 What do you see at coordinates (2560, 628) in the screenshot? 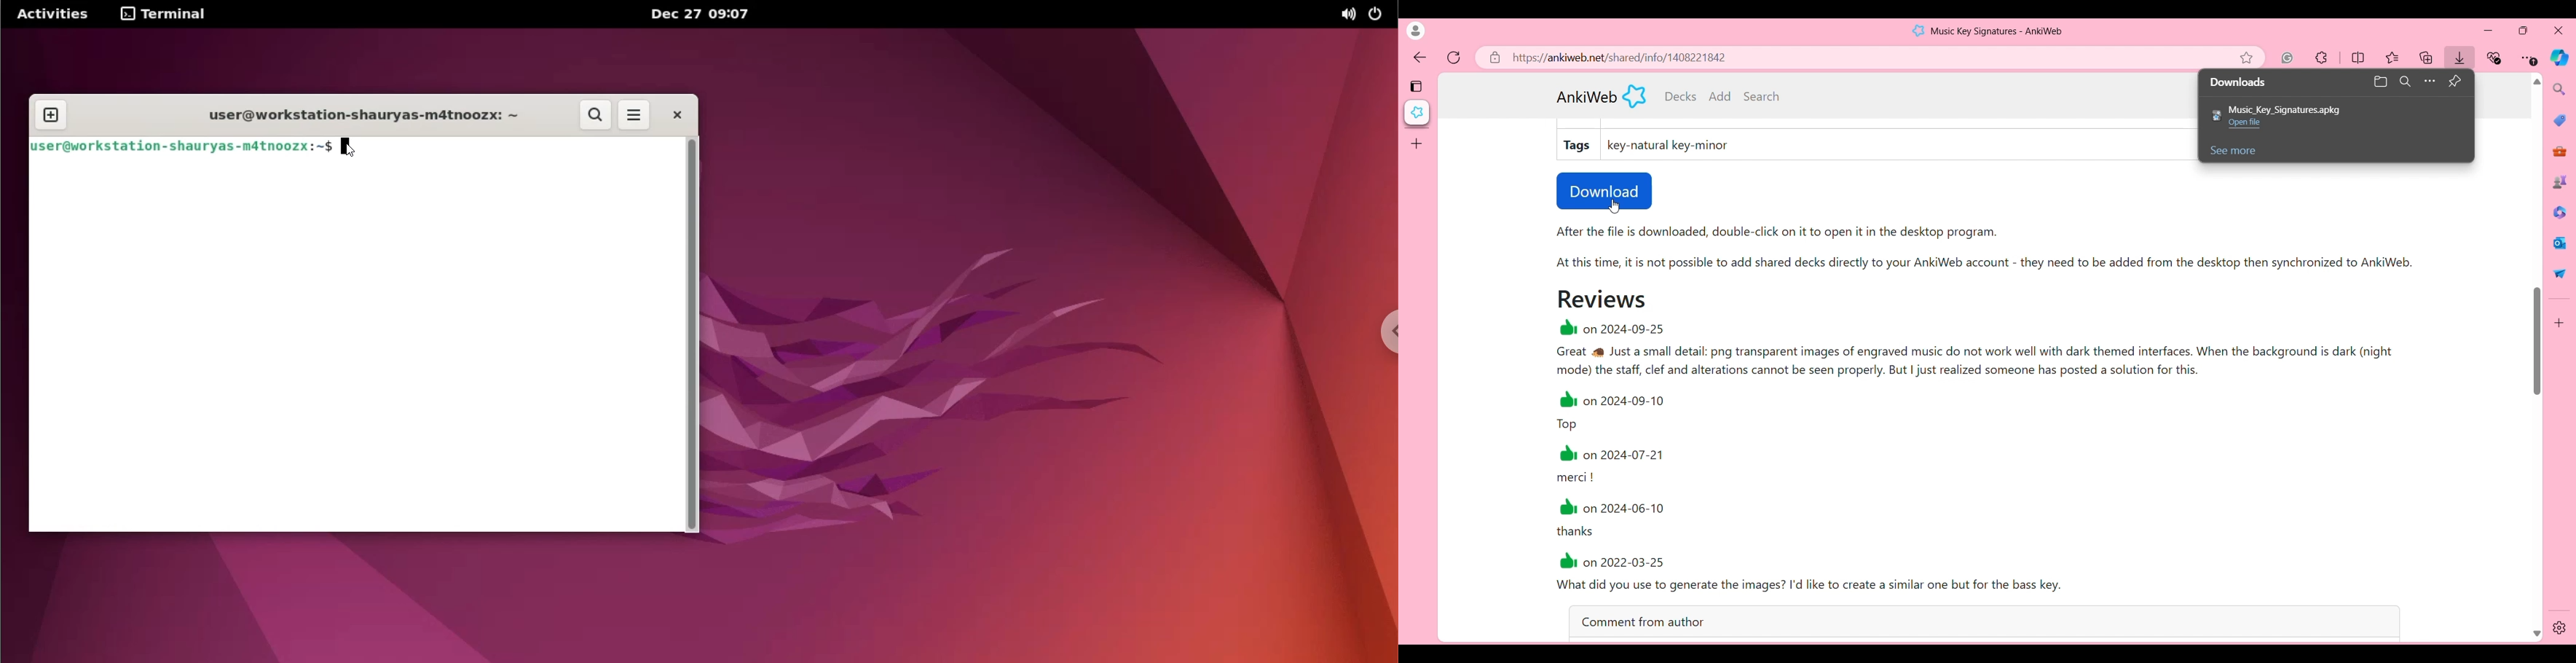
I see `Settings` at bounding box center [2560, 628].